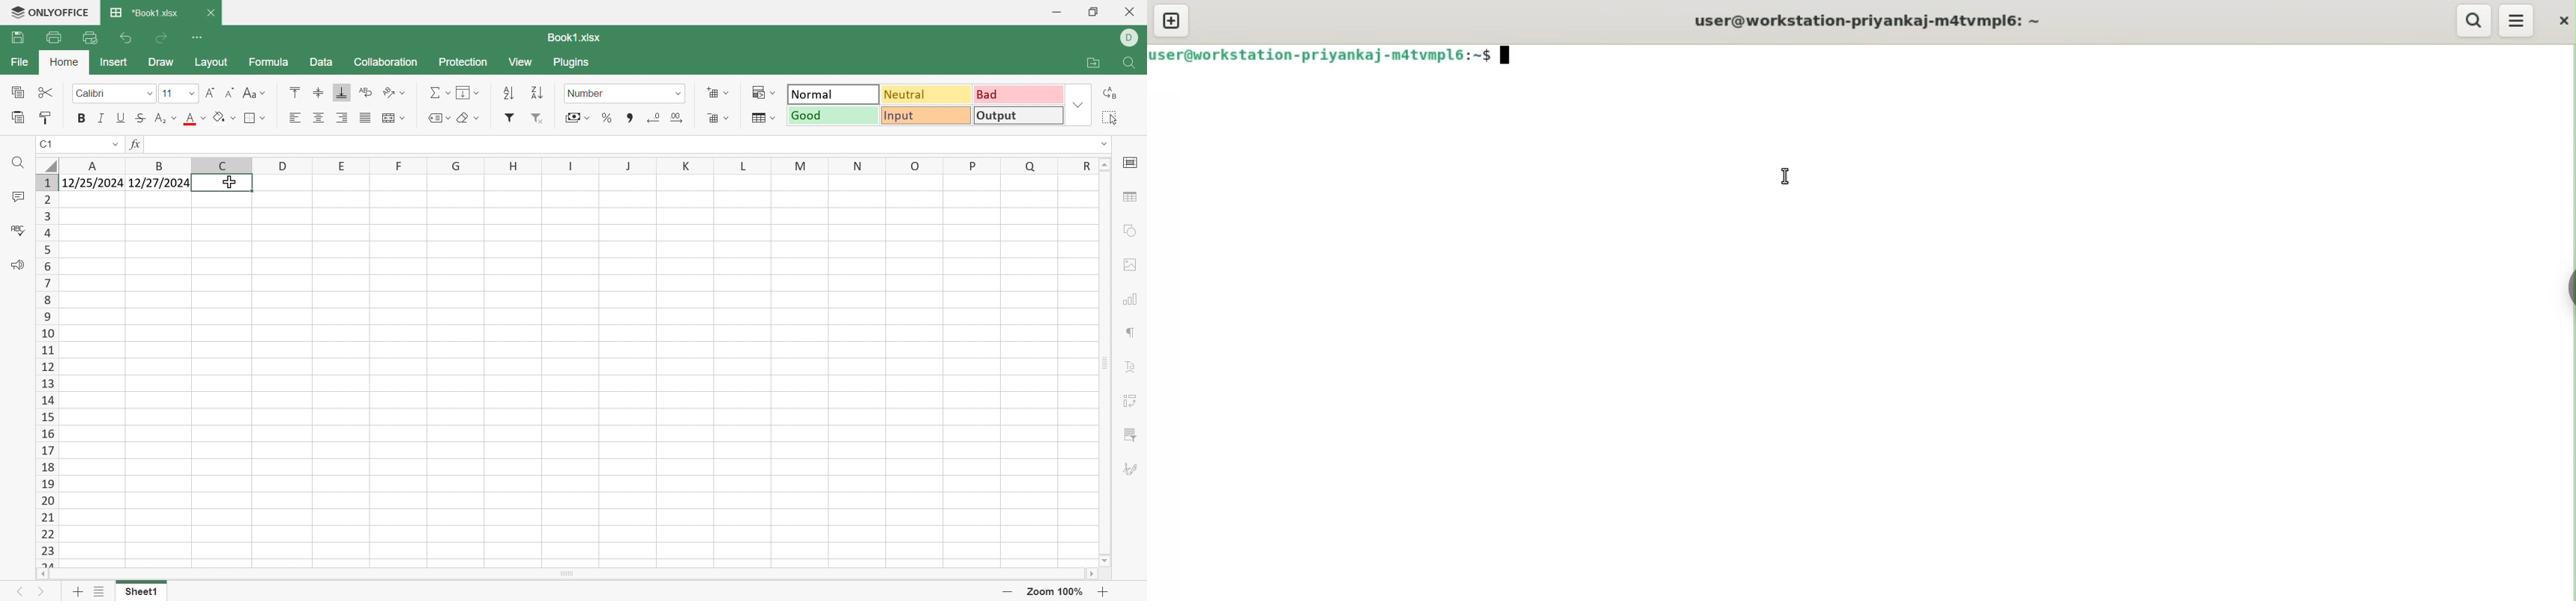  What do you see at coordinates (16, 591) in the screenshot?
I see `Previous` at bounding box center [16, 591].